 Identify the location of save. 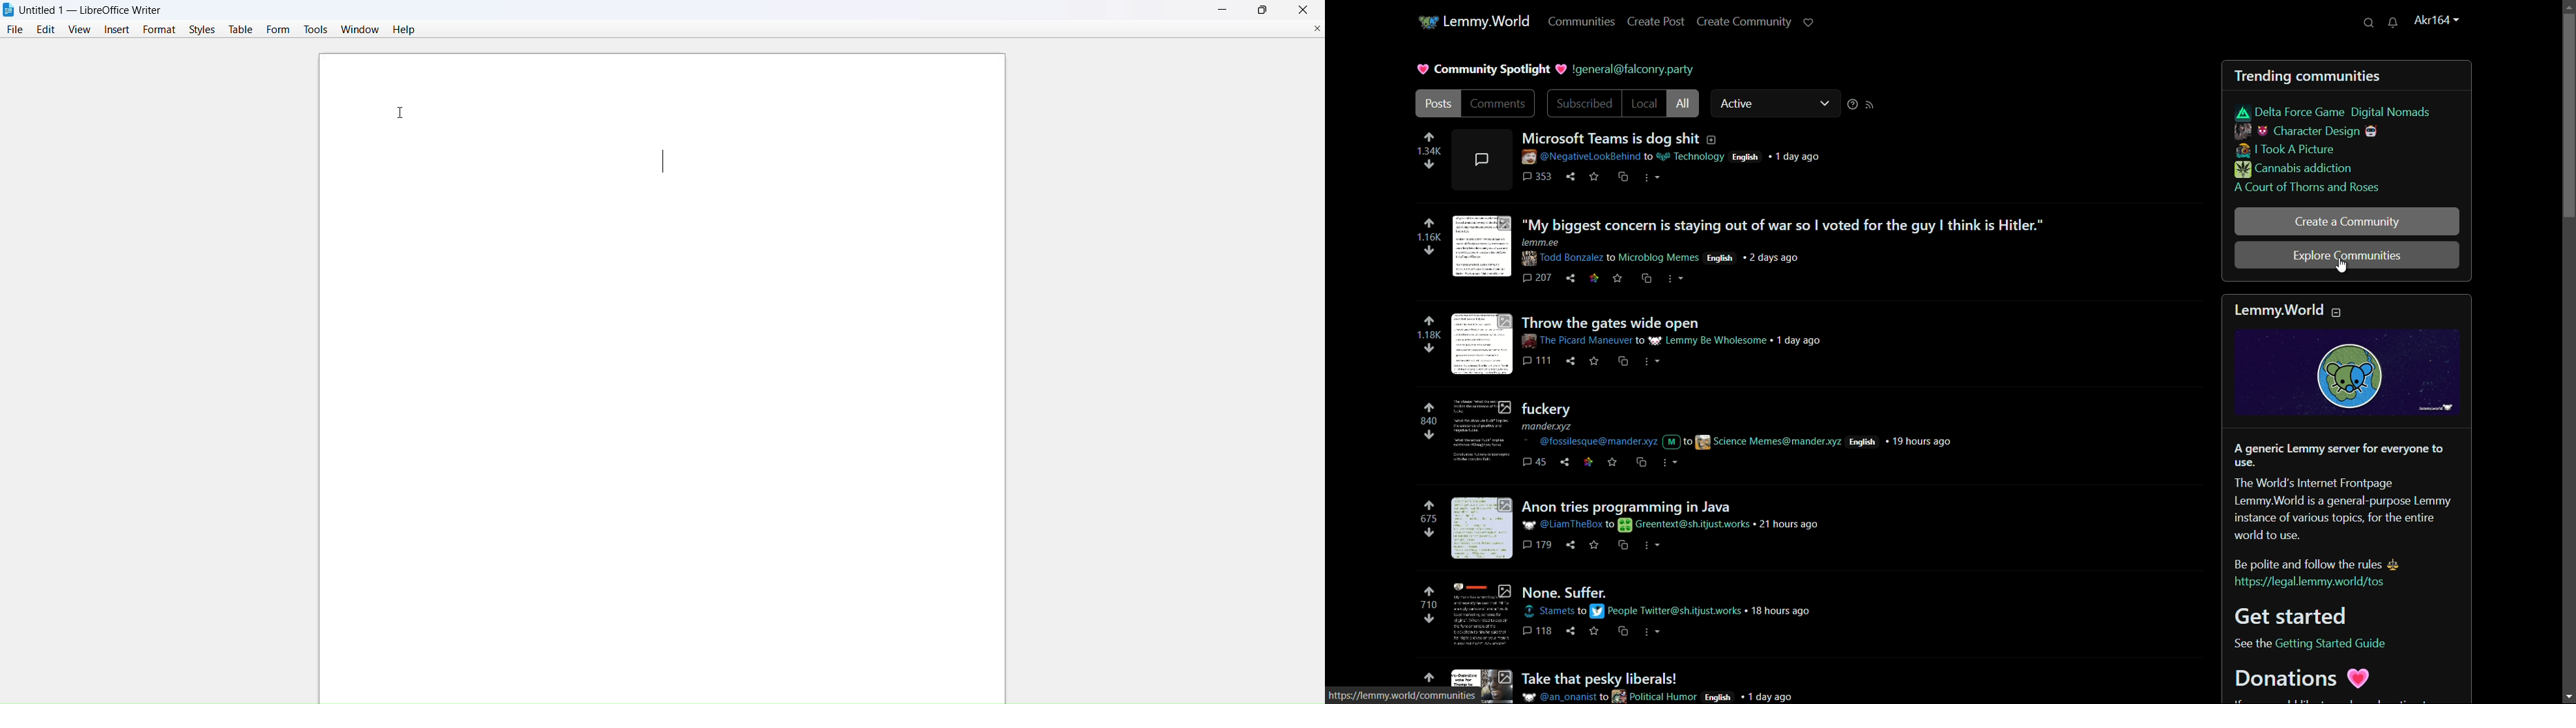
(1593, 630).